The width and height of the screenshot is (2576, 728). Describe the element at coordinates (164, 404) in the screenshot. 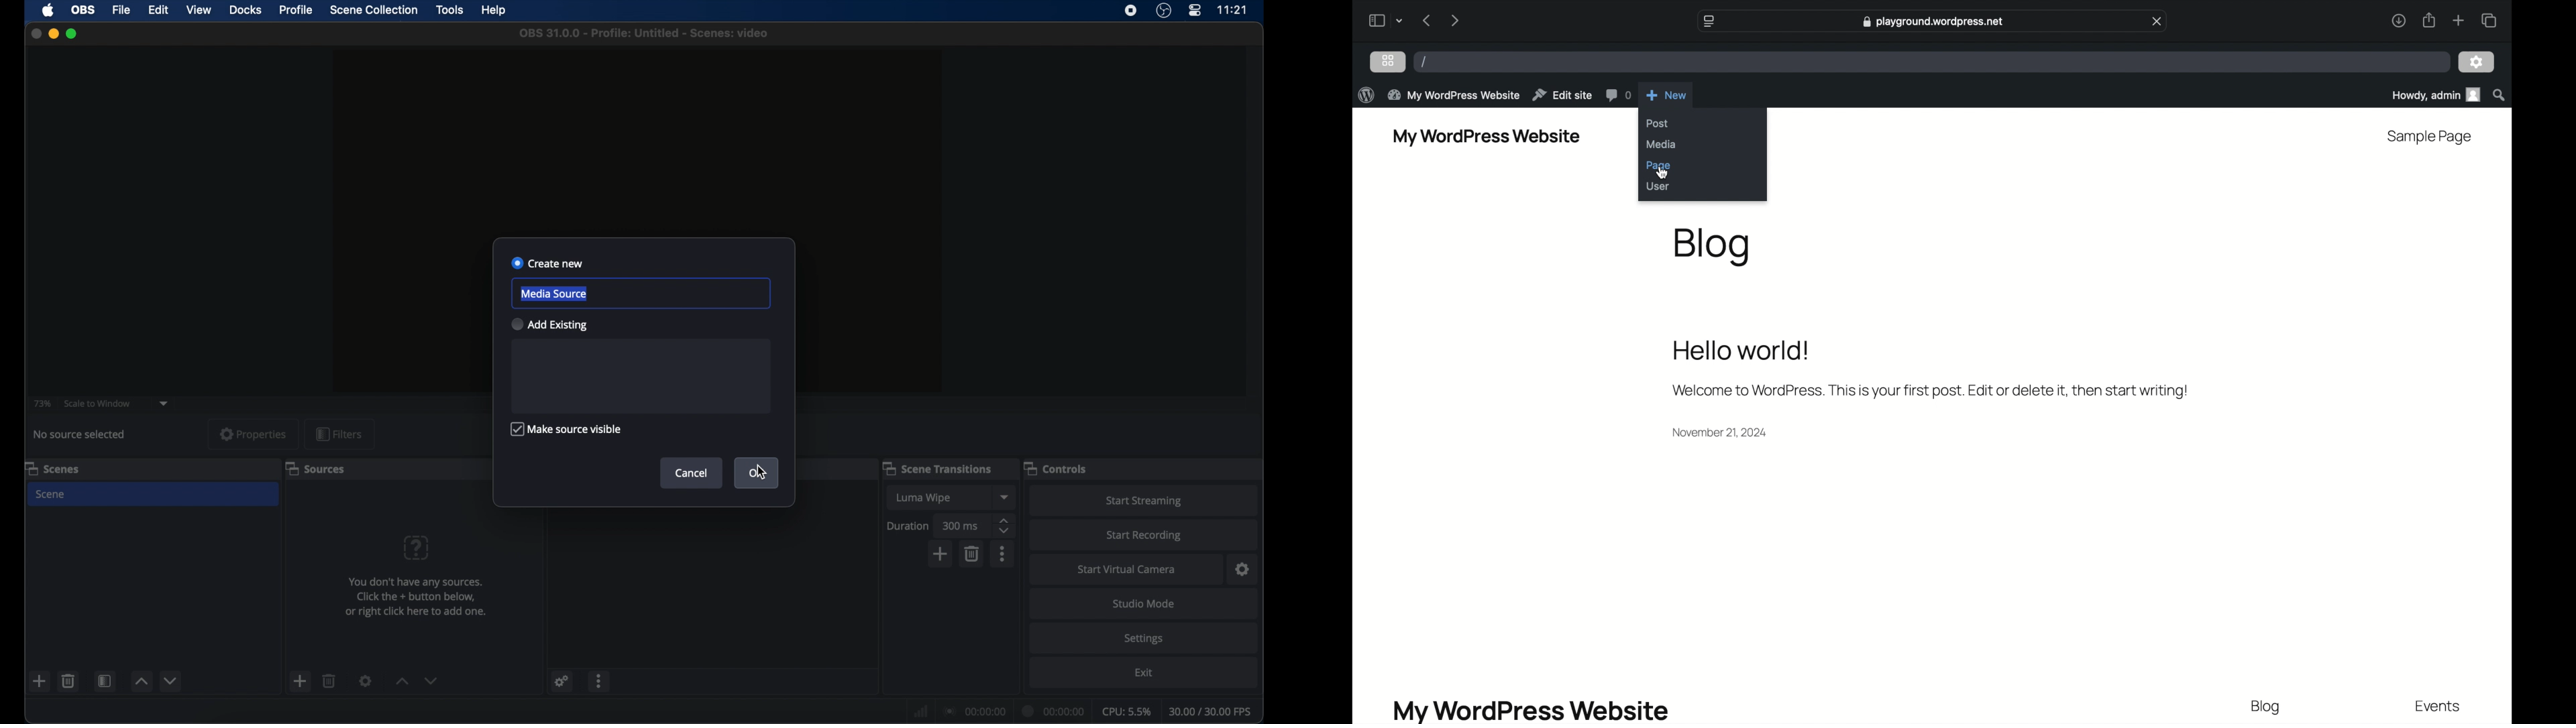

I see `dropdown` at that location.